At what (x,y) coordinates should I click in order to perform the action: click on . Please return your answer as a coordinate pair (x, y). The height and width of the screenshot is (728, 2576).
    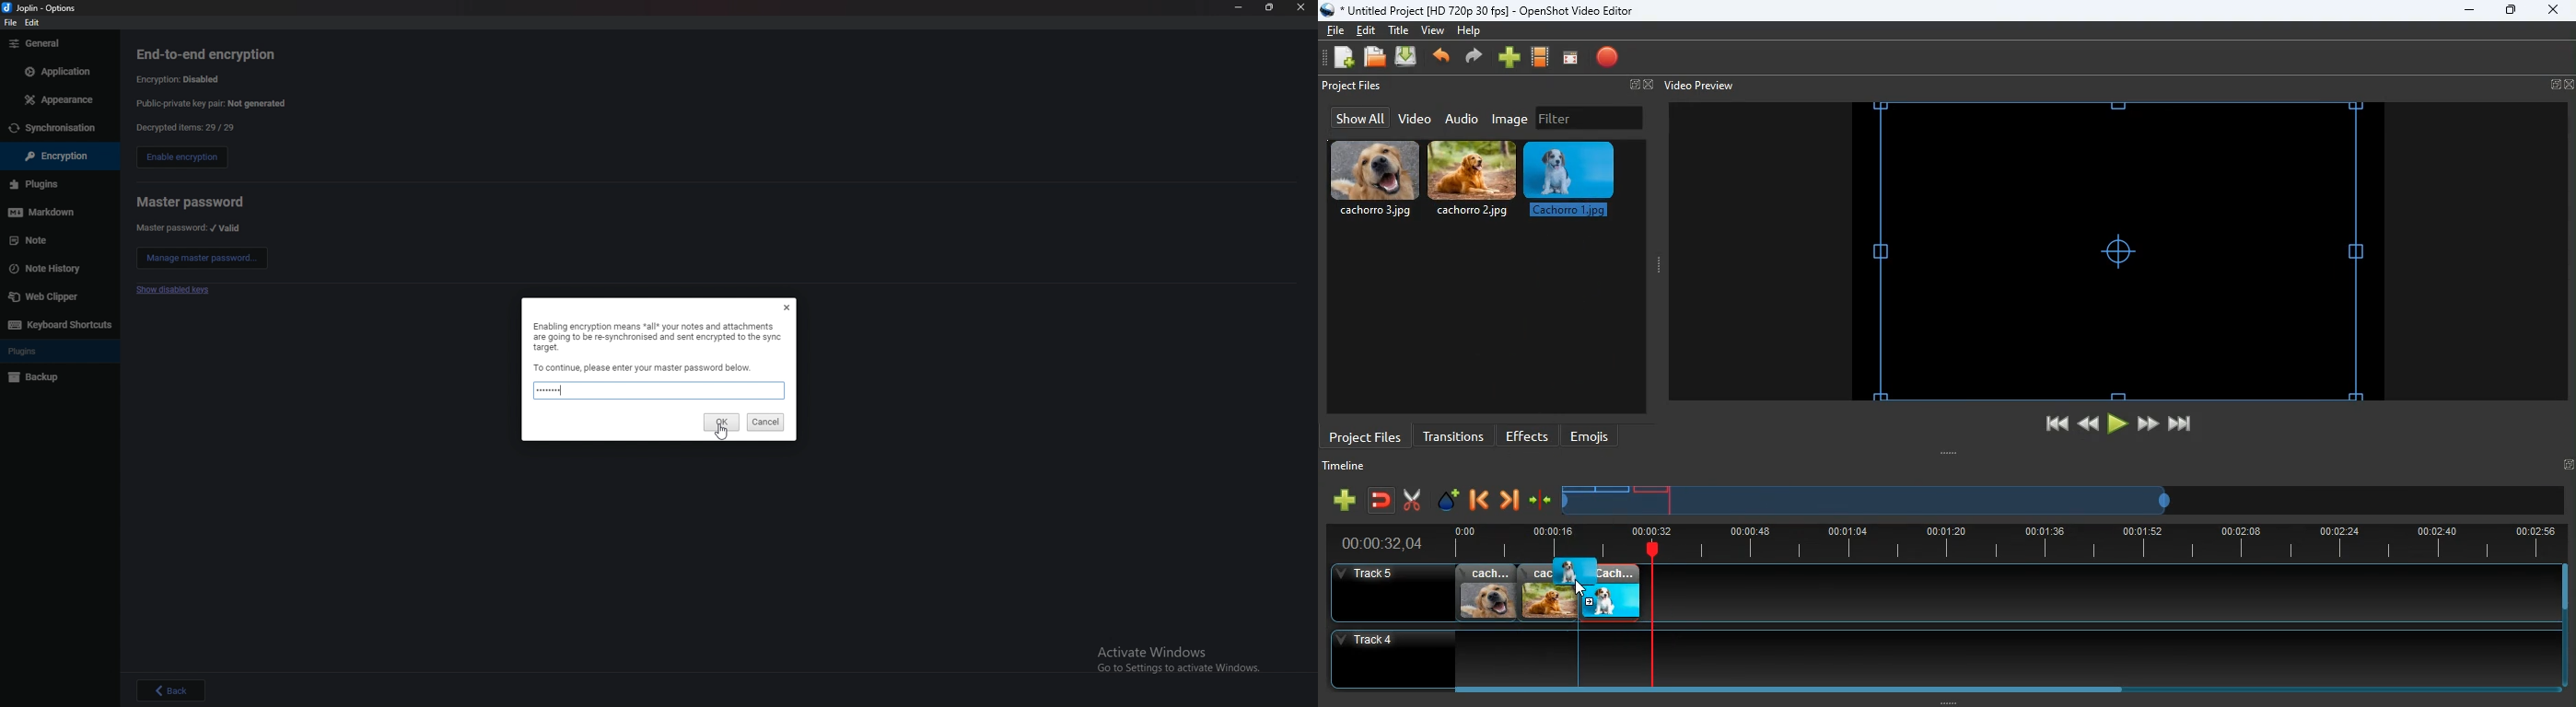
    Looking at the image, I should click on (787, 306).